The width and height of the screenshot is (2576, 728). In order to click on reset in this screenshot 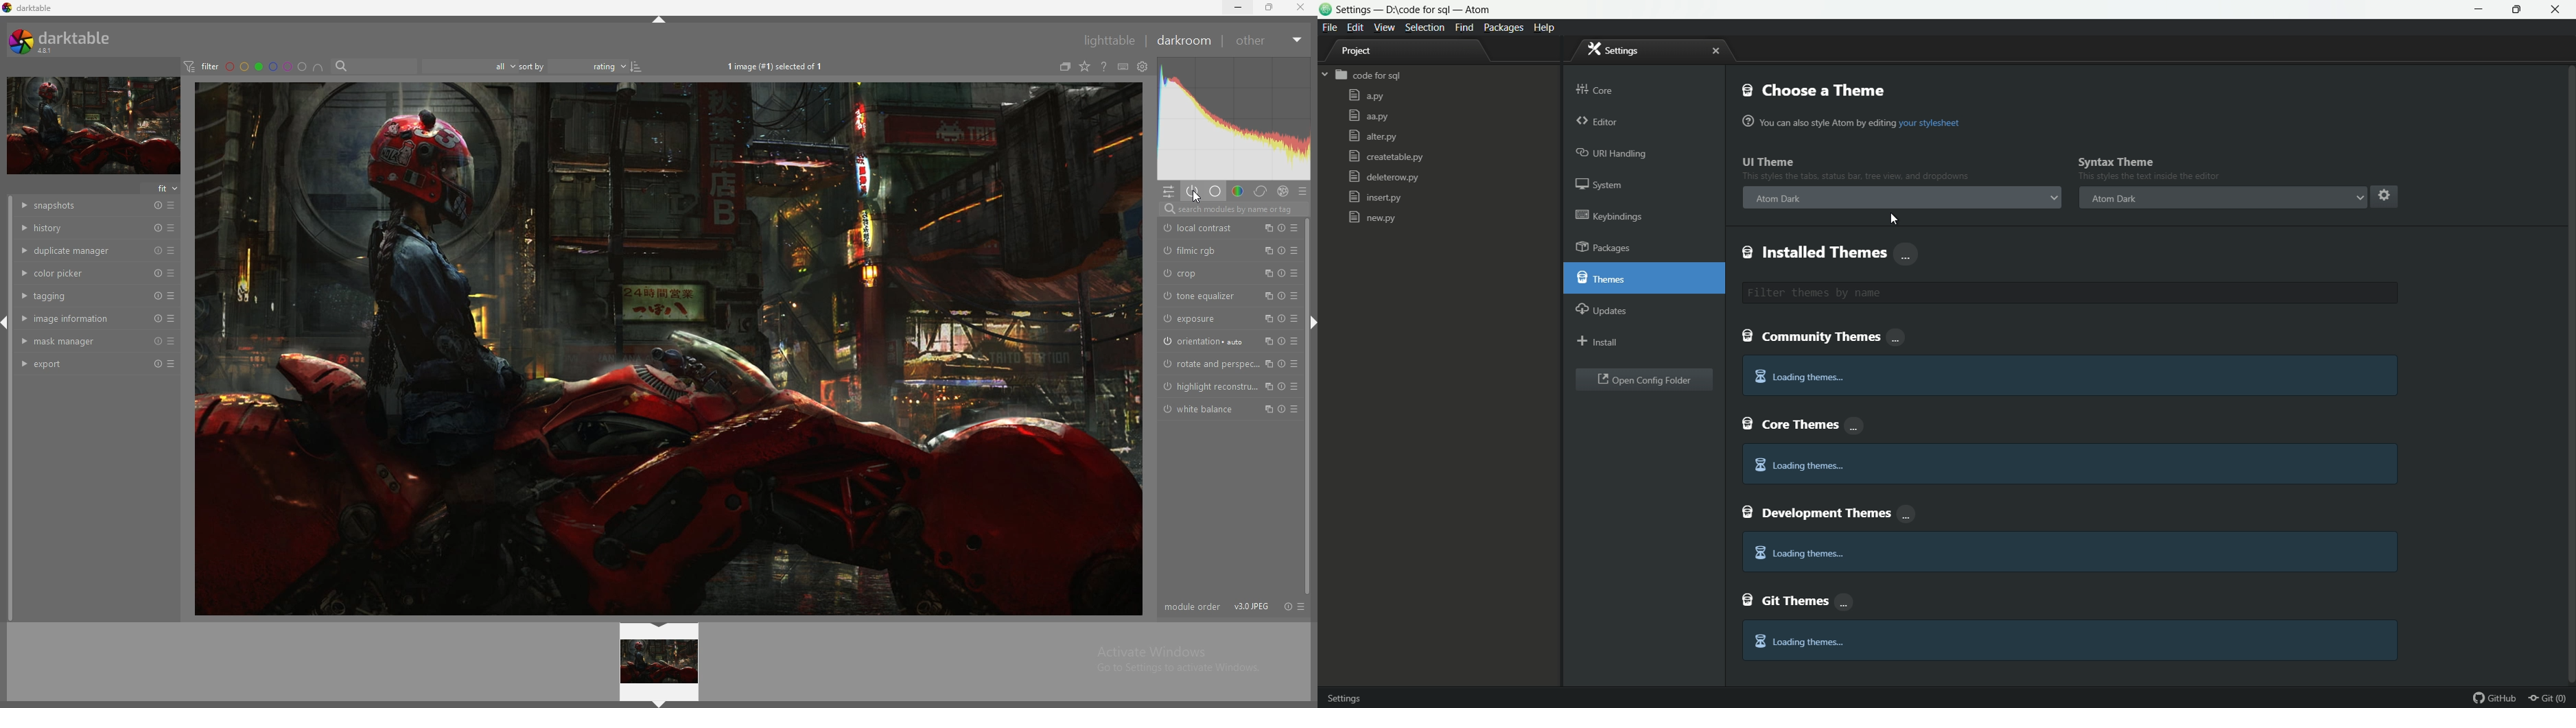, I will do `click(1280, 341)`.